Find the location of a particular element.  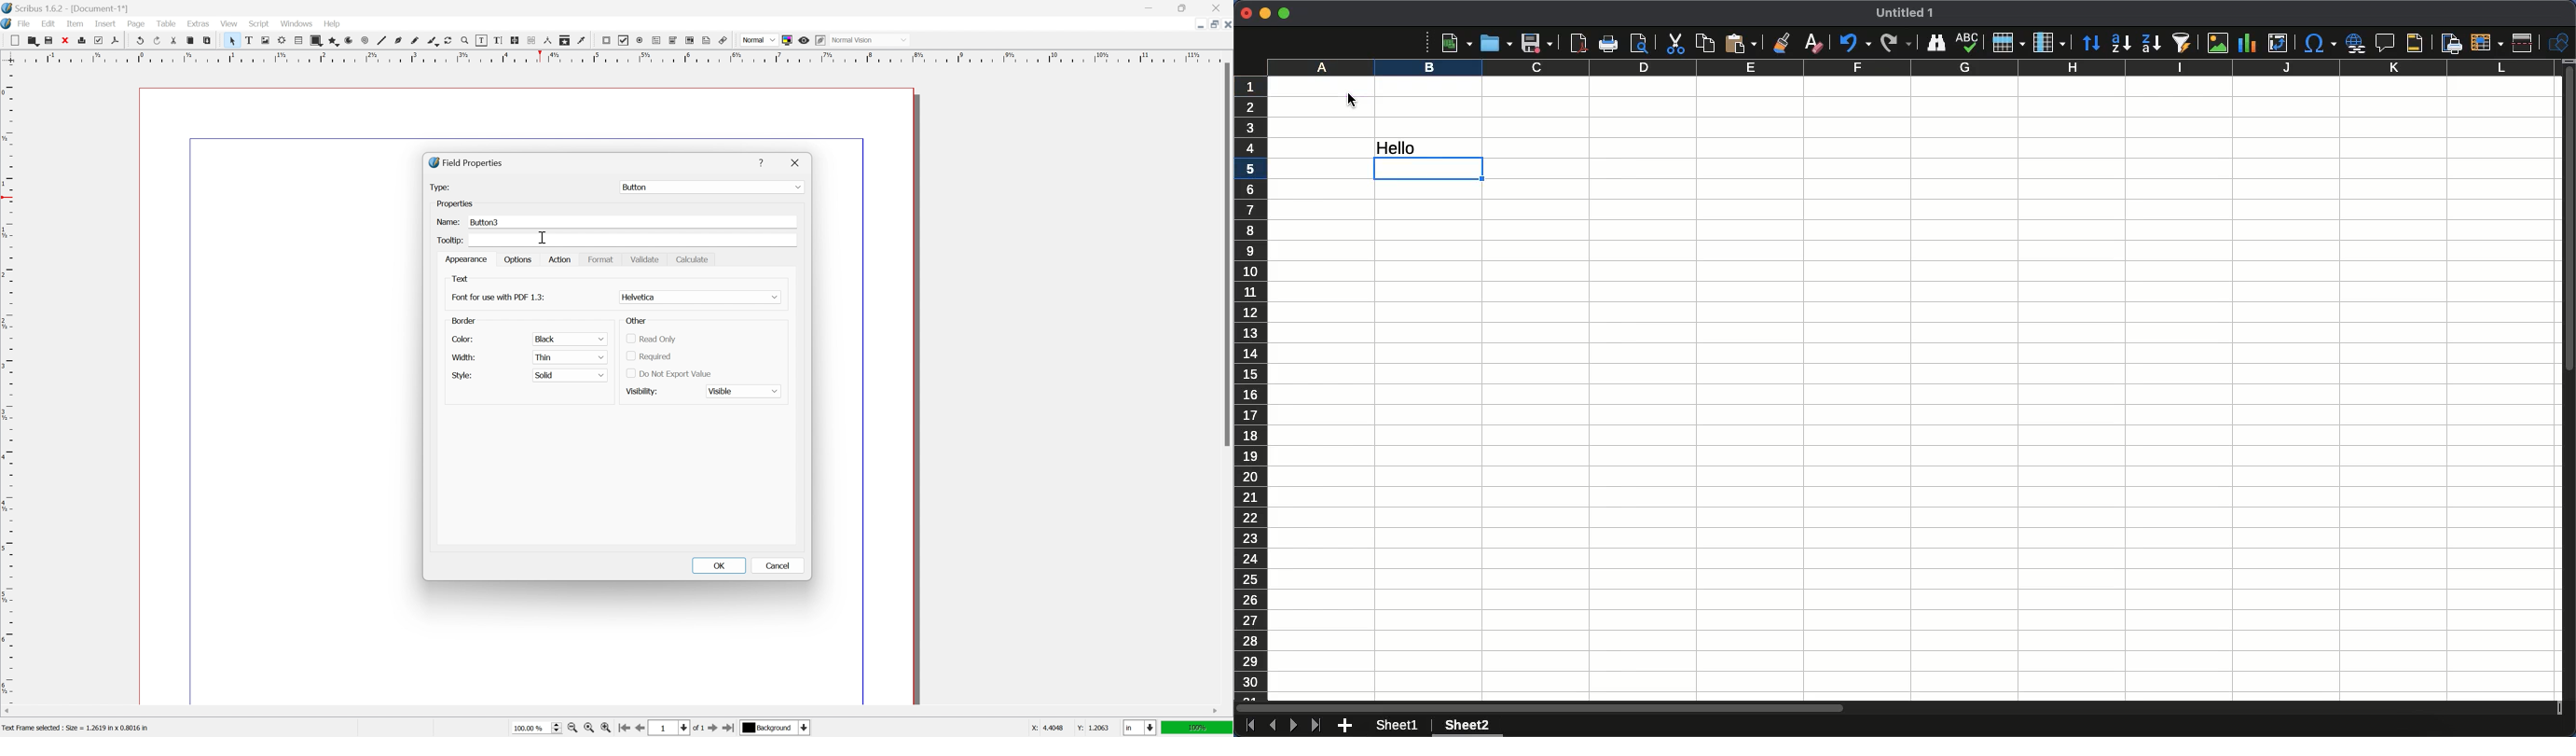

open is located at coordinates (33, 42).